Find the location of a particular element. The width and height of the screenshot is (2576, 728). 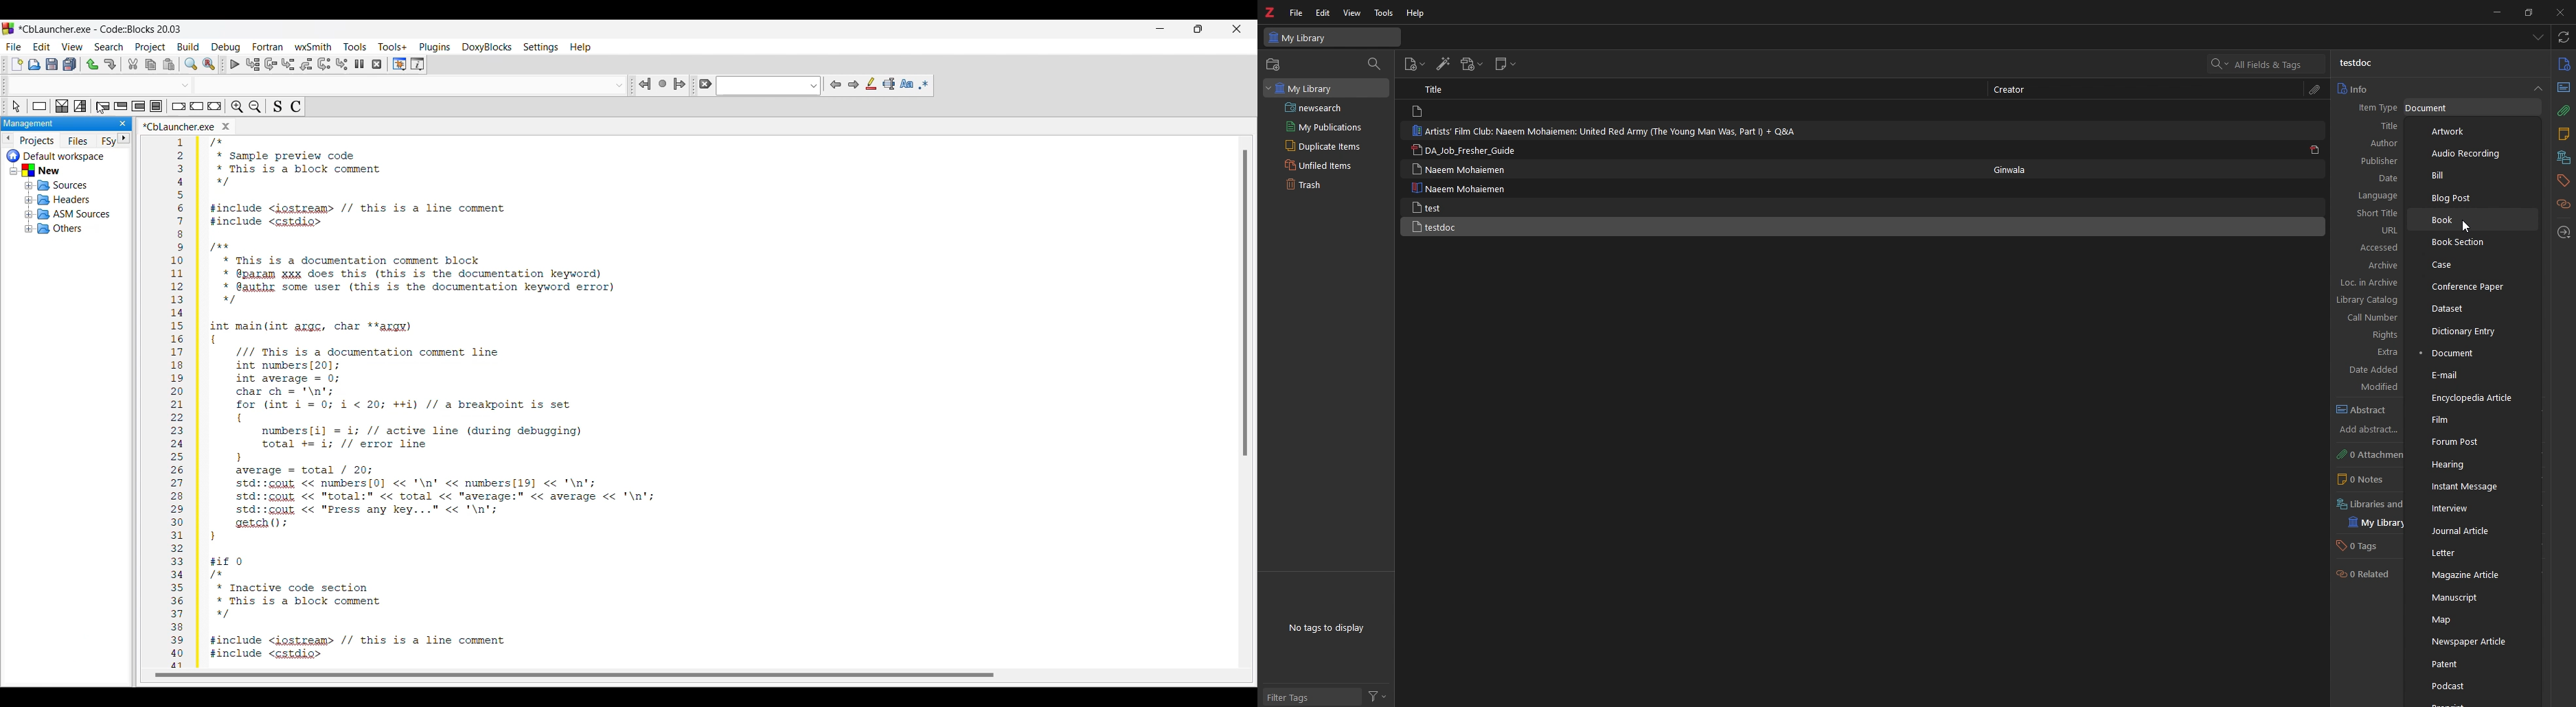

Zoom out is located at coordinates (255, 107).